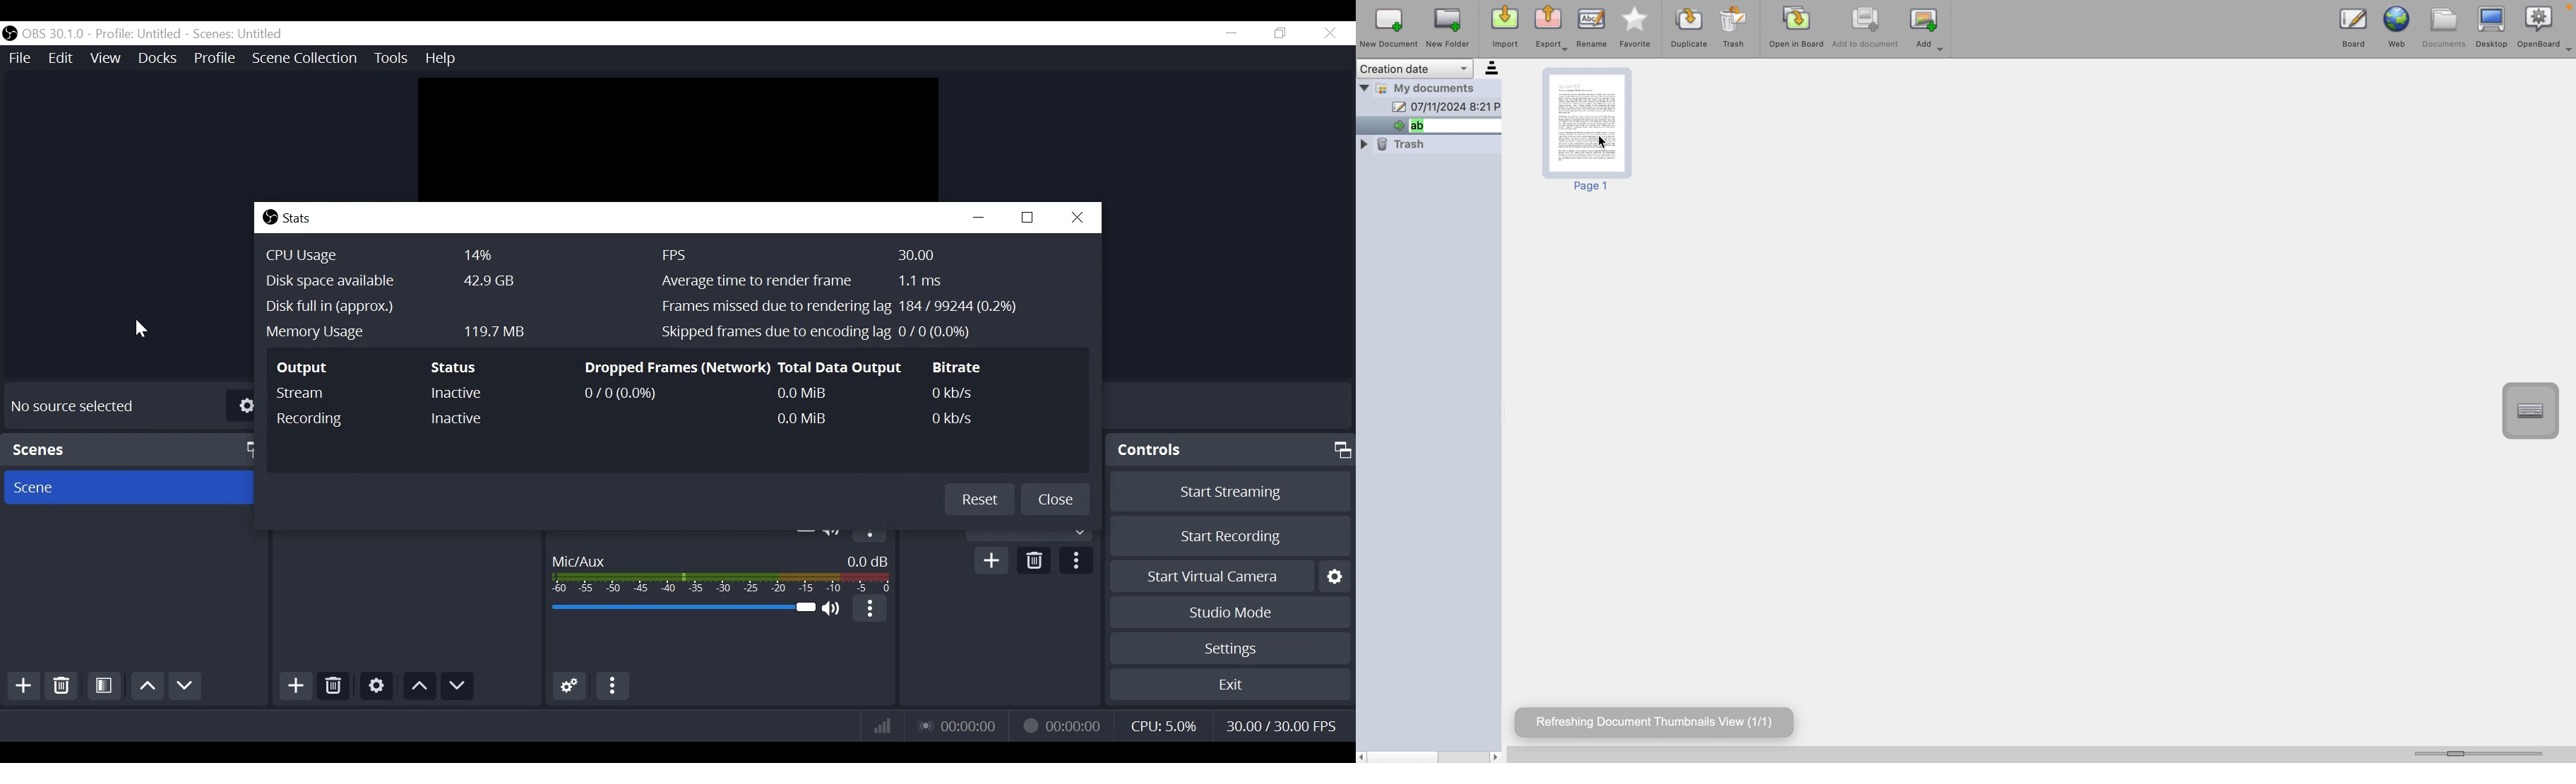 This screenshot has width=2576, height=784. What do you see at coordinates (833, 612) in the screenshot?
I see `(un)mute` at bounding box center [833, 612].